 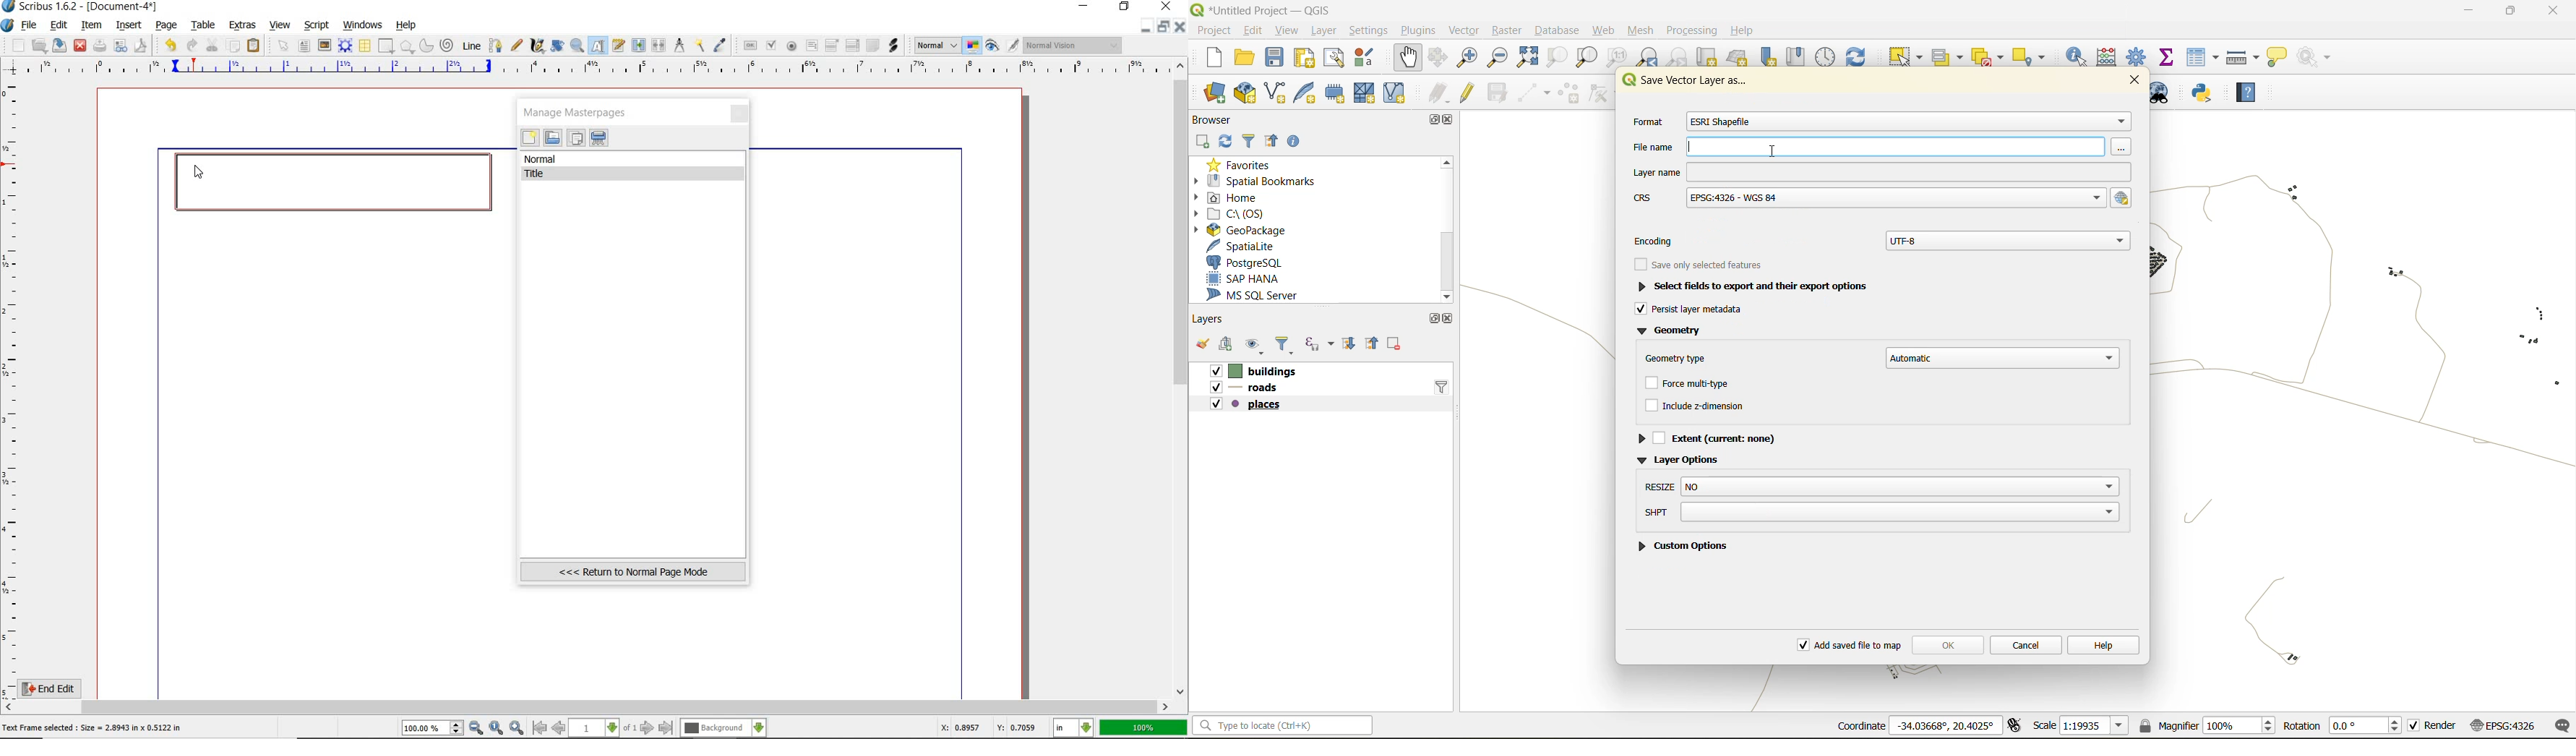 I want to click on calligraphic line, so click(x=537, y=46).